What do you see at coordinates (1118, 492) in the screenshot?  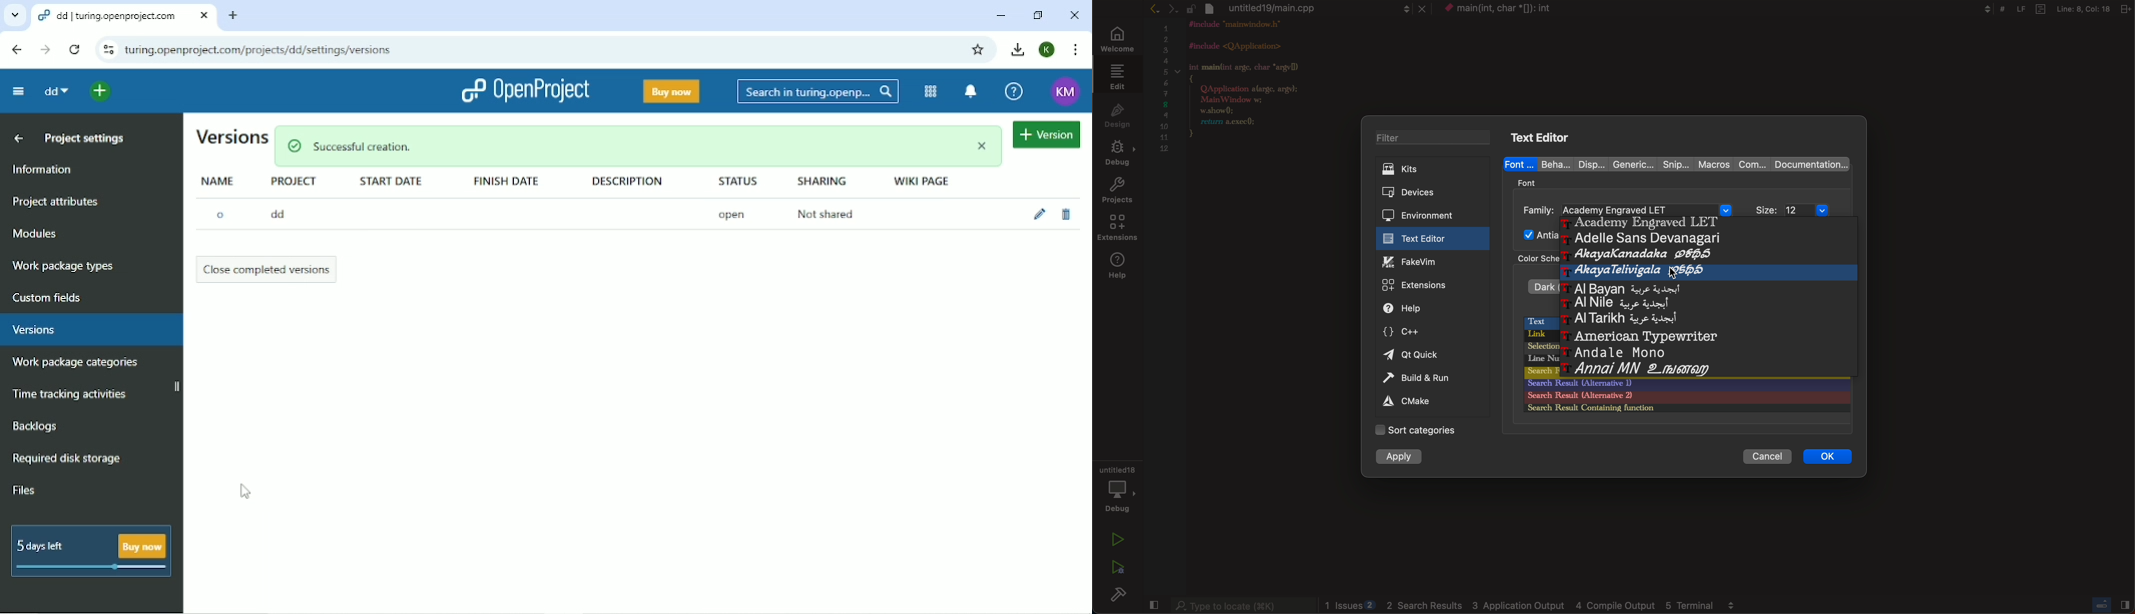 I see `debug` at bounding box center [1118, 492].